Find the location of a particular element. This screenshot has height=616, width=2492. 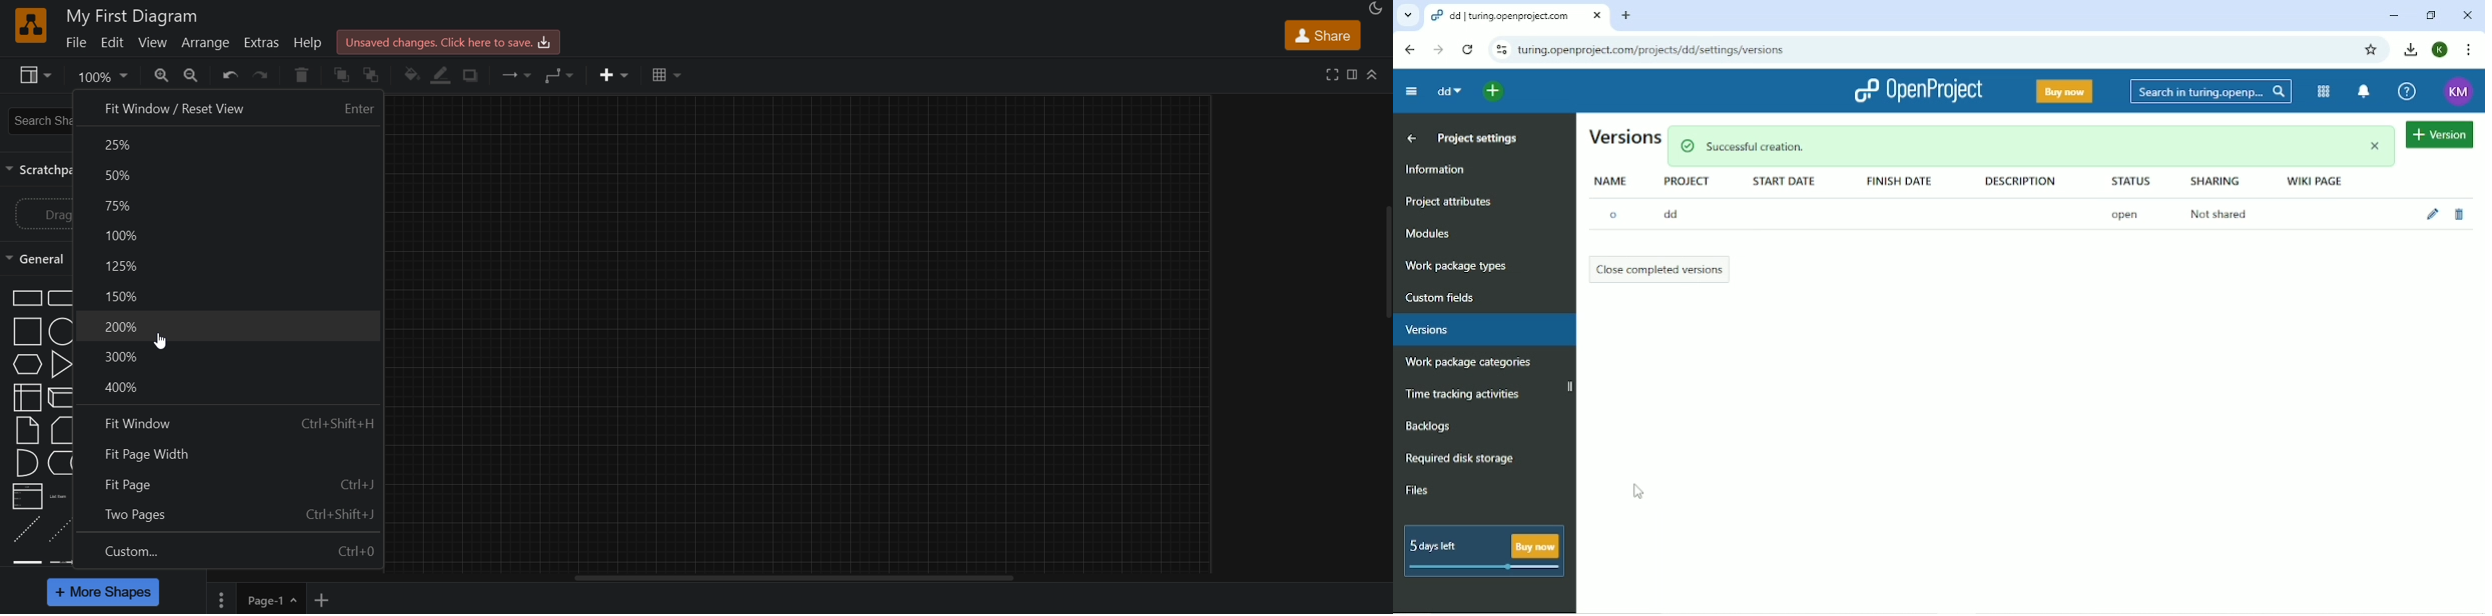

search is located at coordinates (41, 123).